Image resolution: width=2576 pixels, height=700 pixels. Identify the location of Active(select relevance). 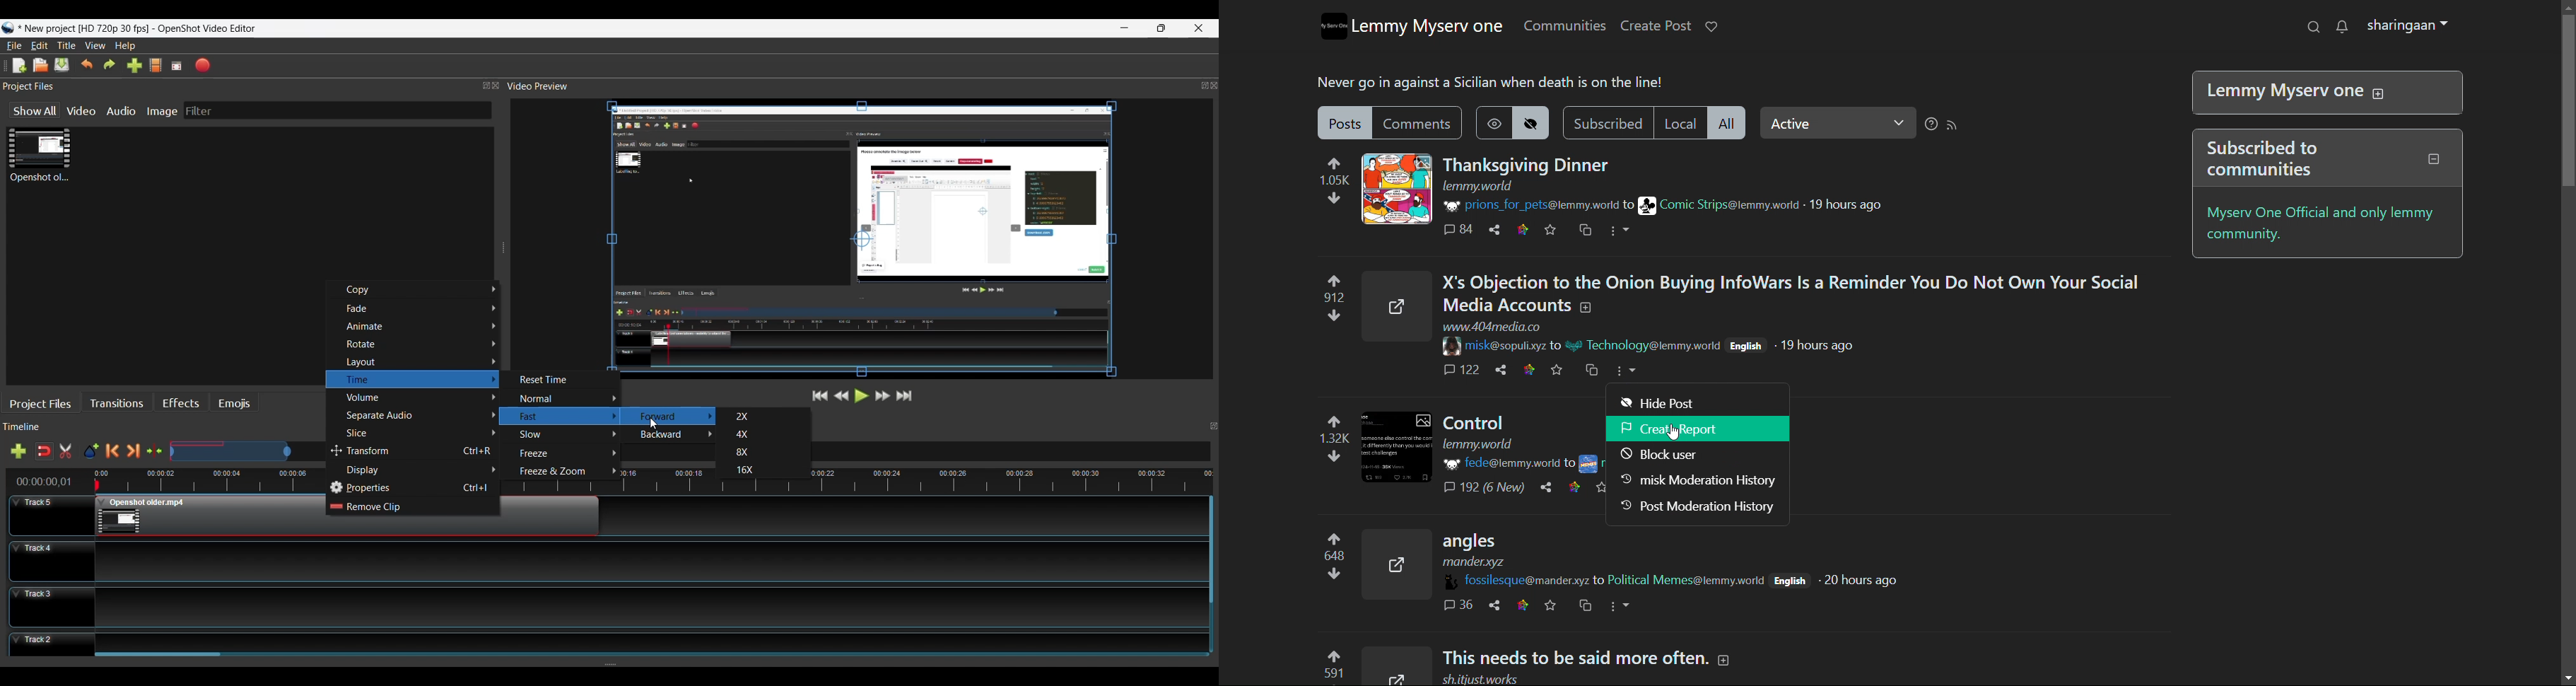
(1839, 123).